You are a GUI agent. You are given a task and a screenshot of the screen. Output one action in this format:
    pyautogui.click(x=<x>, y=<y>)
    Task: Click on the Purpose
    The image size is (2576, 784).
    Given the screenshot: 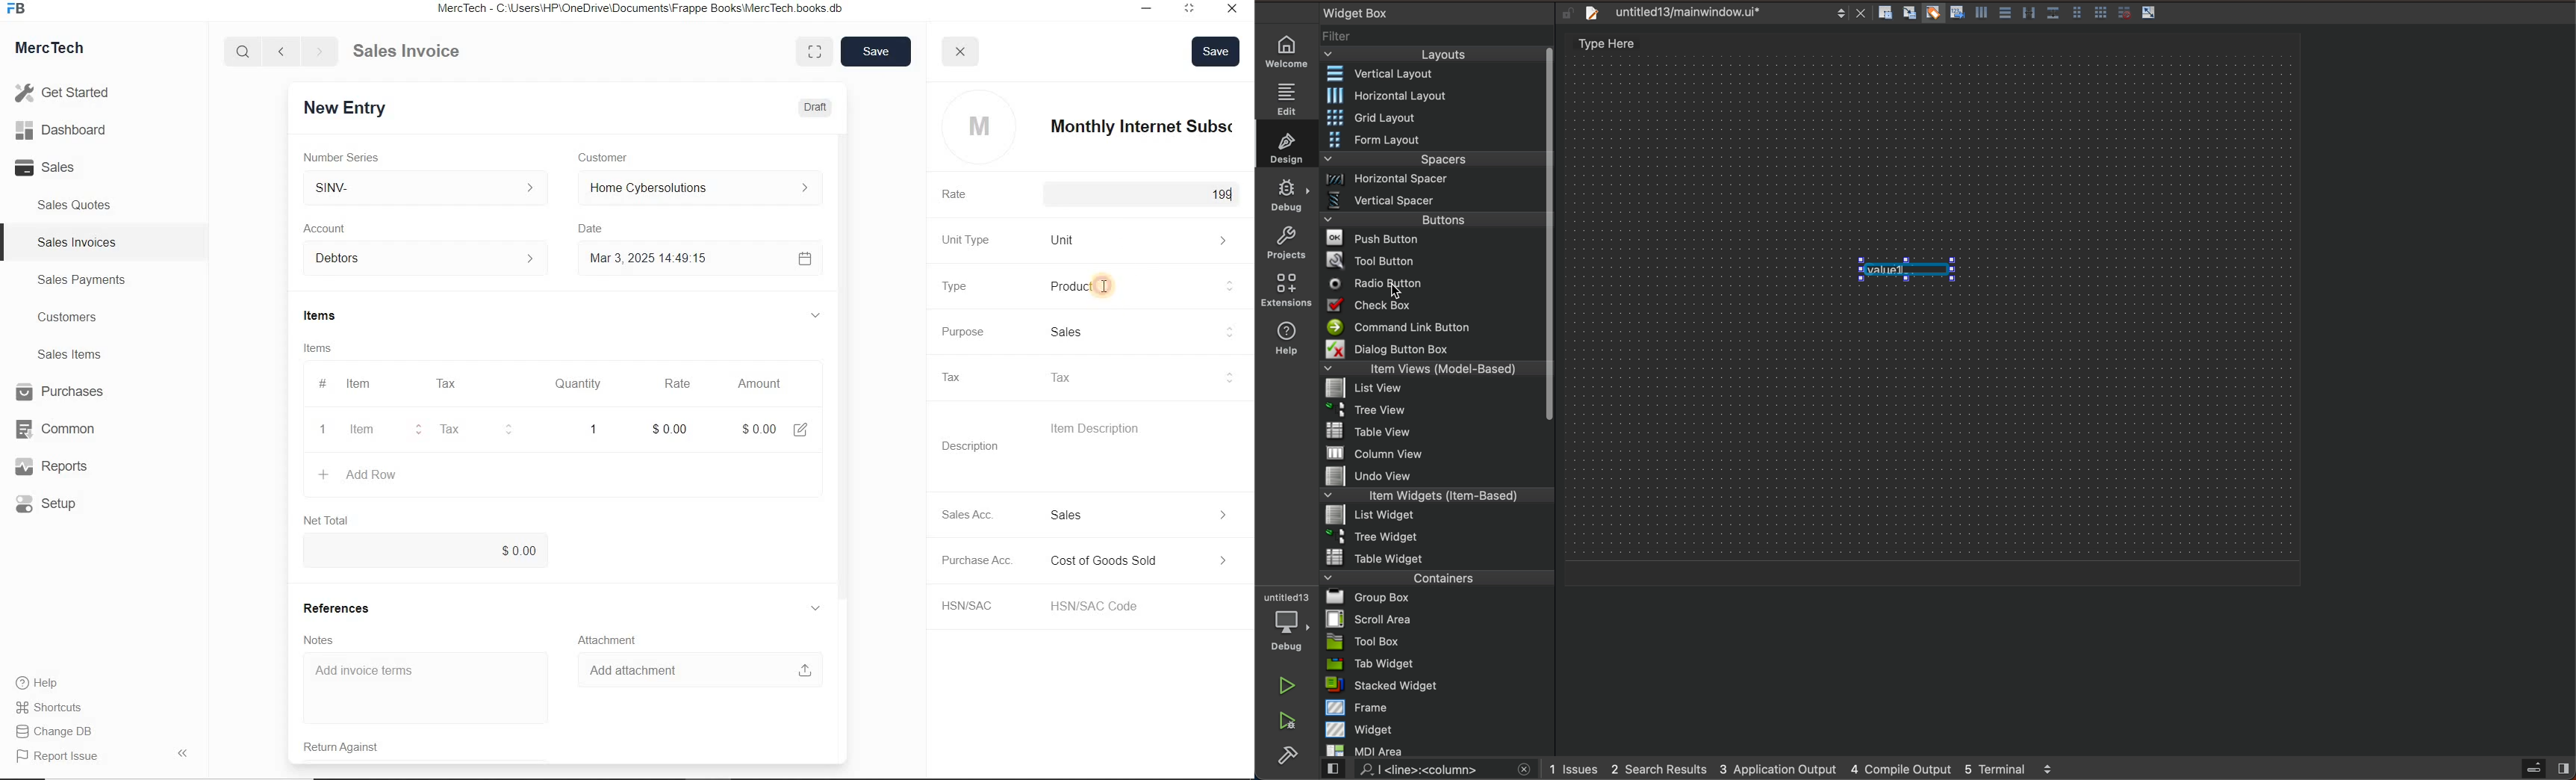 What is the action you would take?
    pyautogui.click(x=961, y=332)
    